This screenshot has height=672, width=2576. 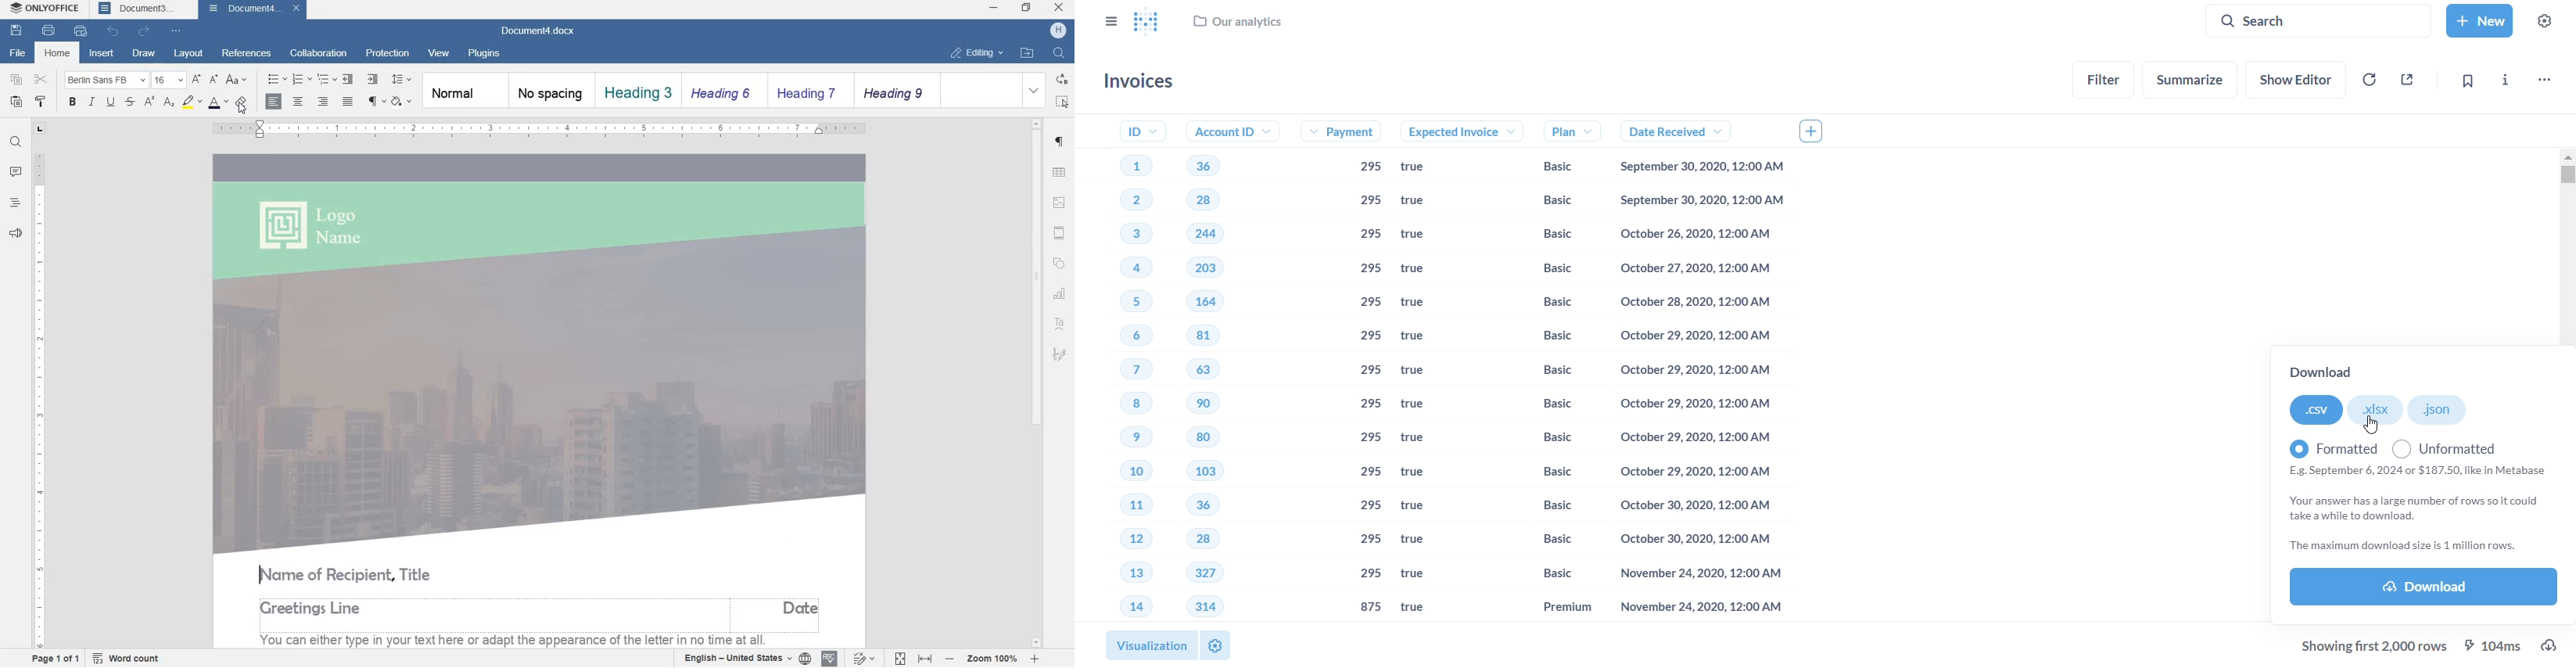 I want to click on increment font size, so click(x=196, y=79).